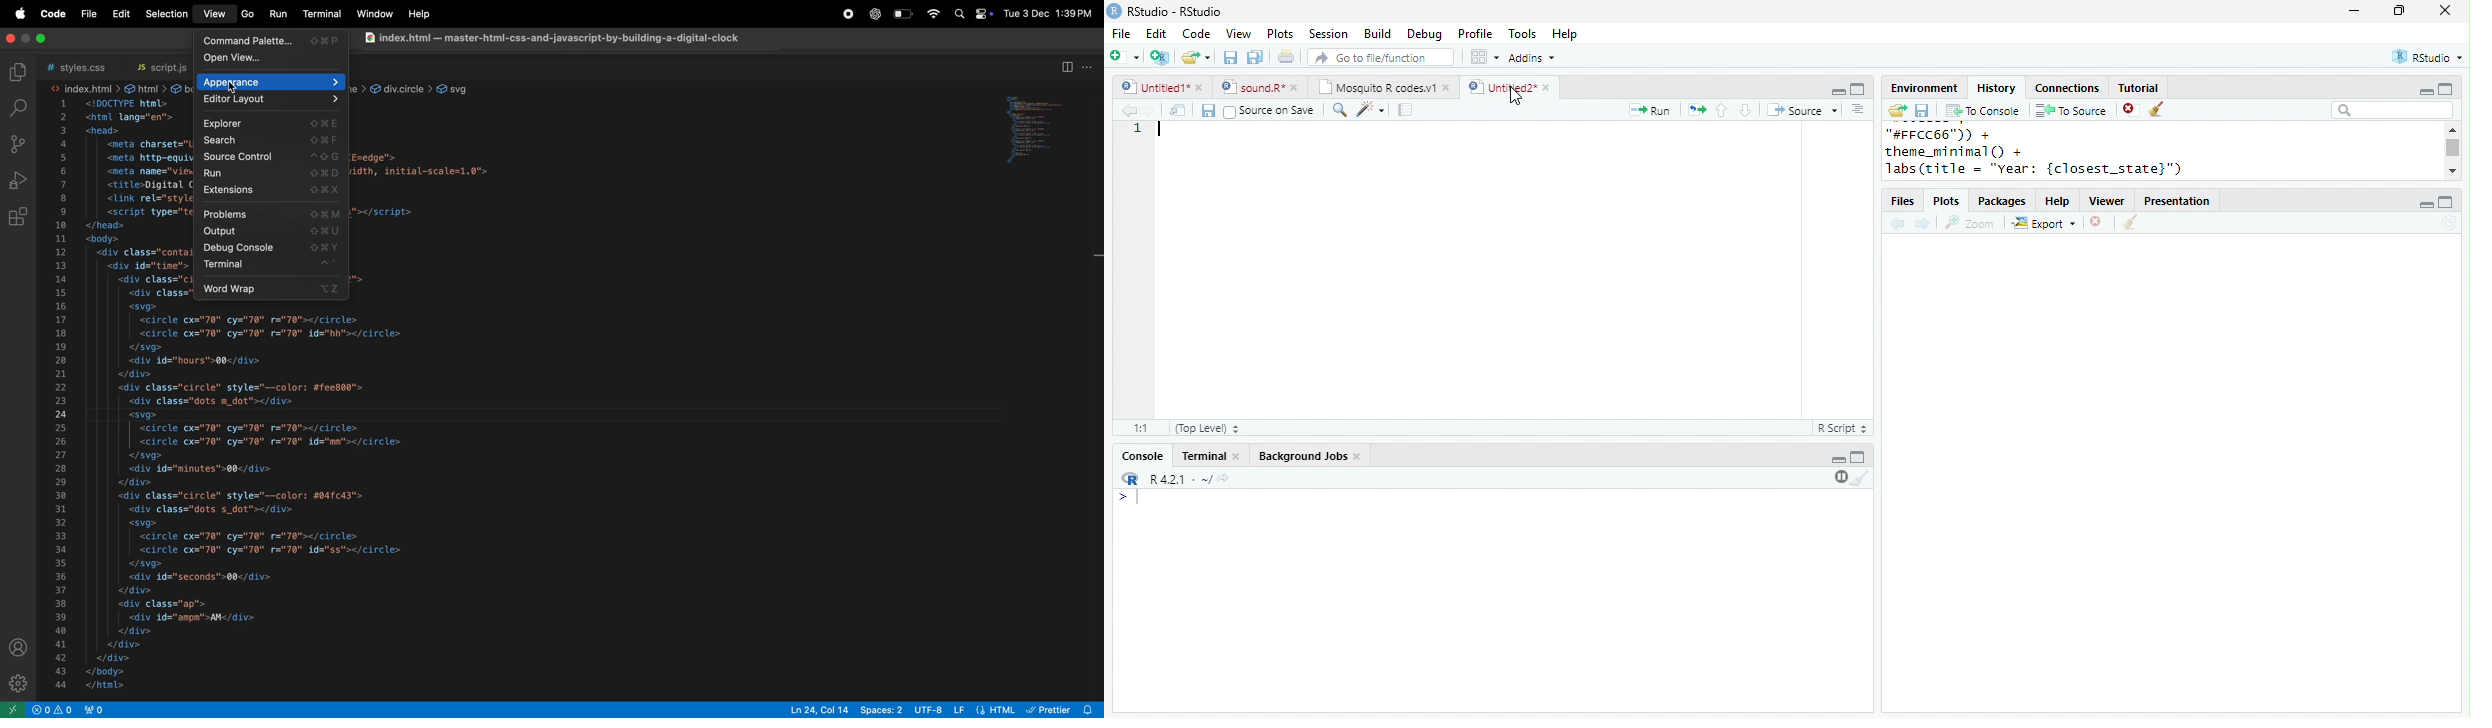 This screenshot has height=728, width=2492. What do you see at coordinates (2430, 56) in the screenshot?
I see `RStudio` at bounding box center [2430, 56].